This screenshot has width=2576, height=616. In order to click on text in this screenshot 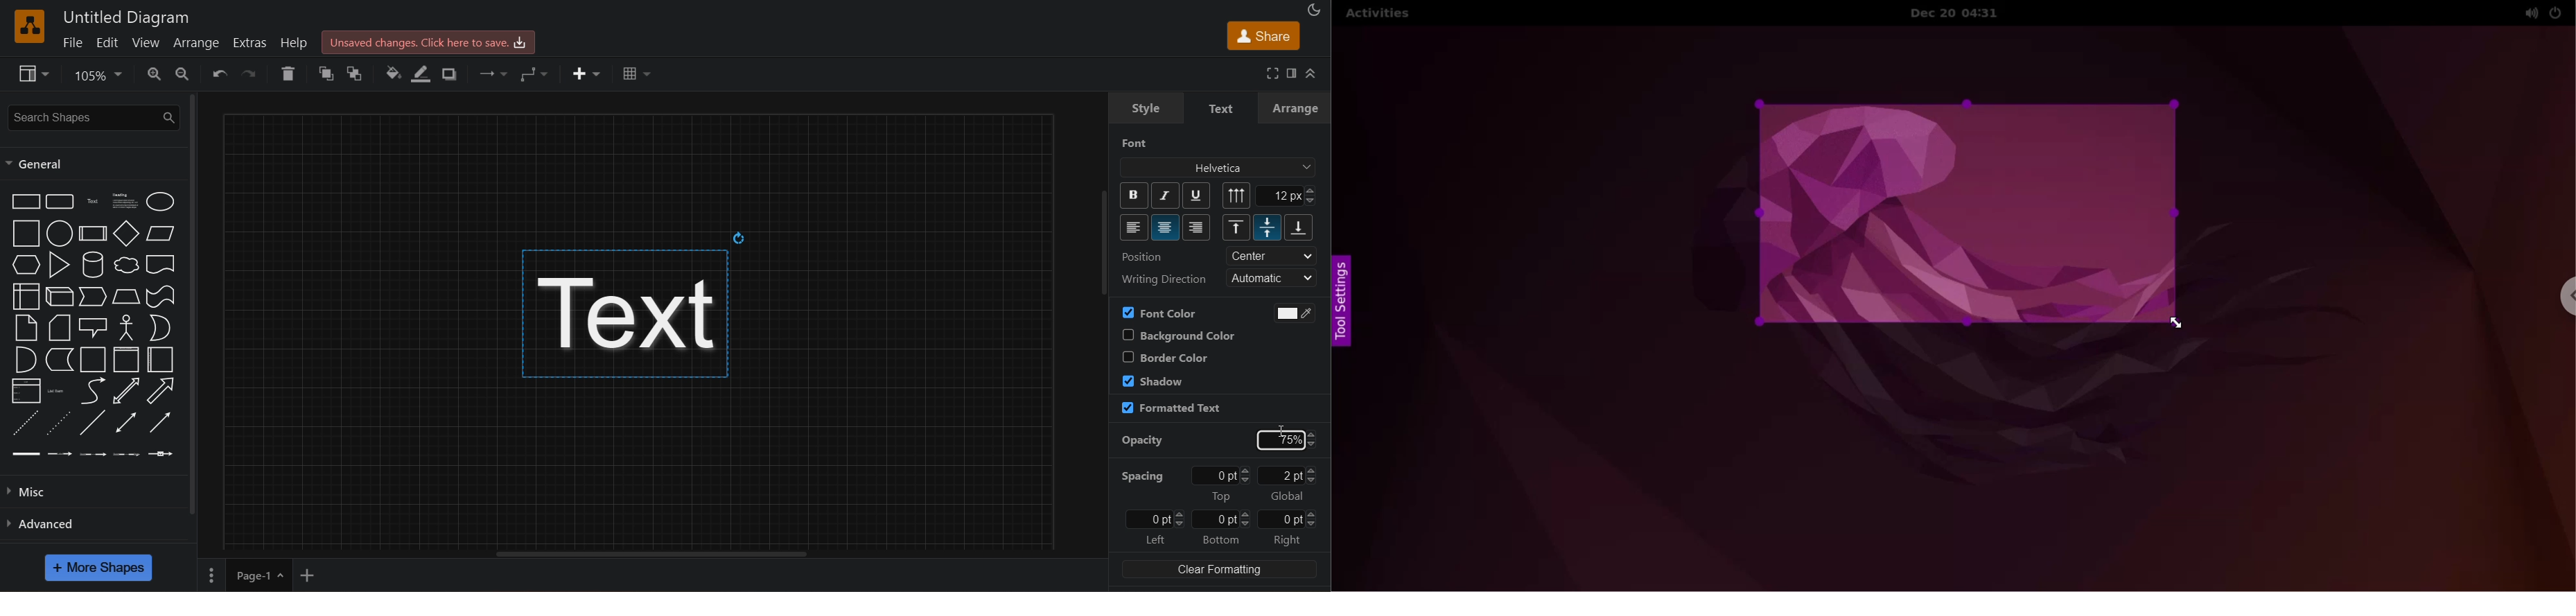, I will do `click(637, 302)`.